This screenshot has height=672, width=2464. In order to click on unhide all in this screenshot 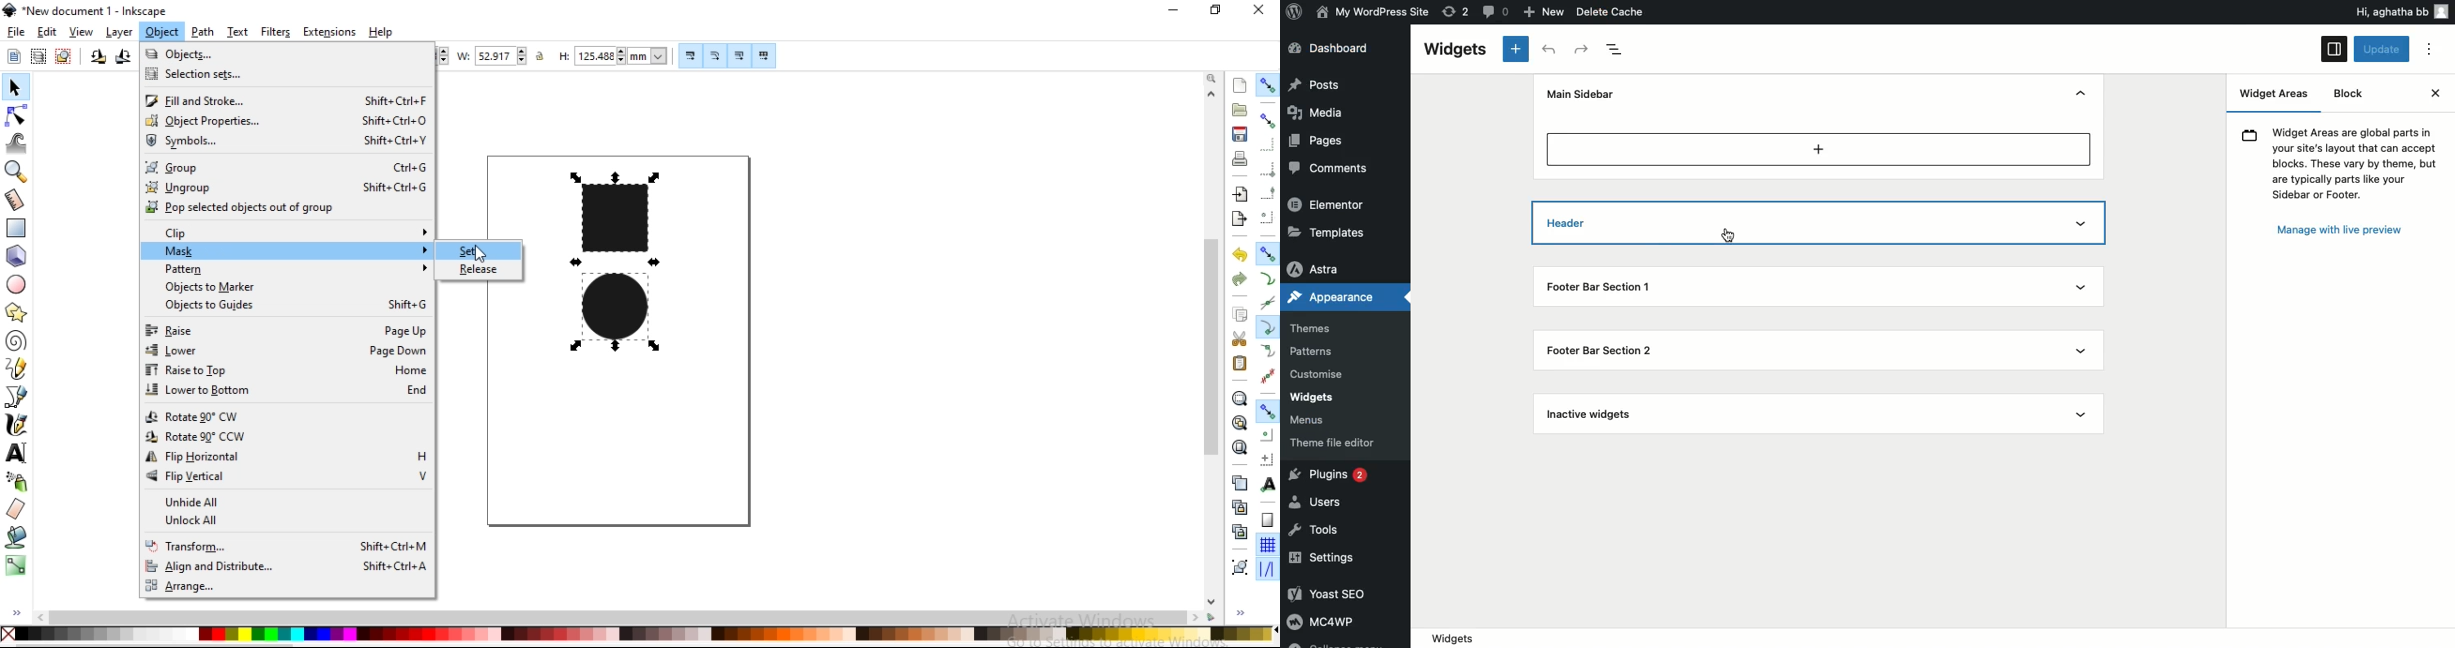, I will do `click(286, 501)`.